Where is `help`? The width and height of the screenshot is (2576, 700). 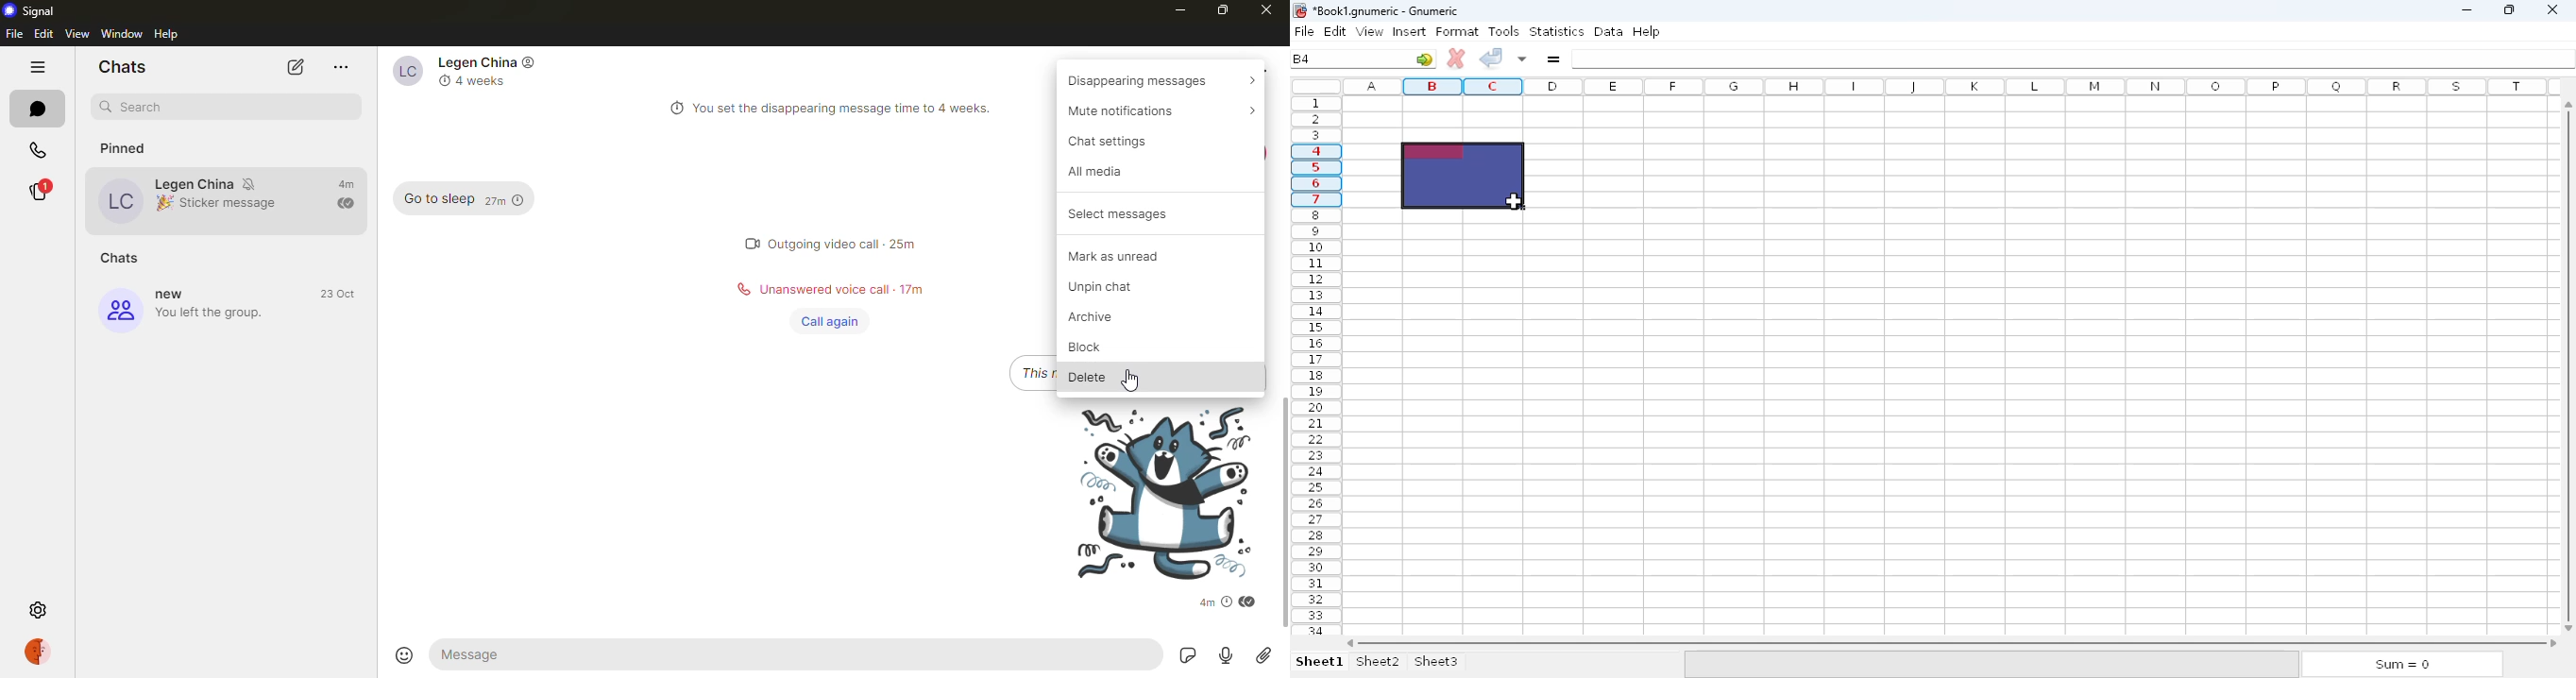
help is located at coordinates (170, 33).